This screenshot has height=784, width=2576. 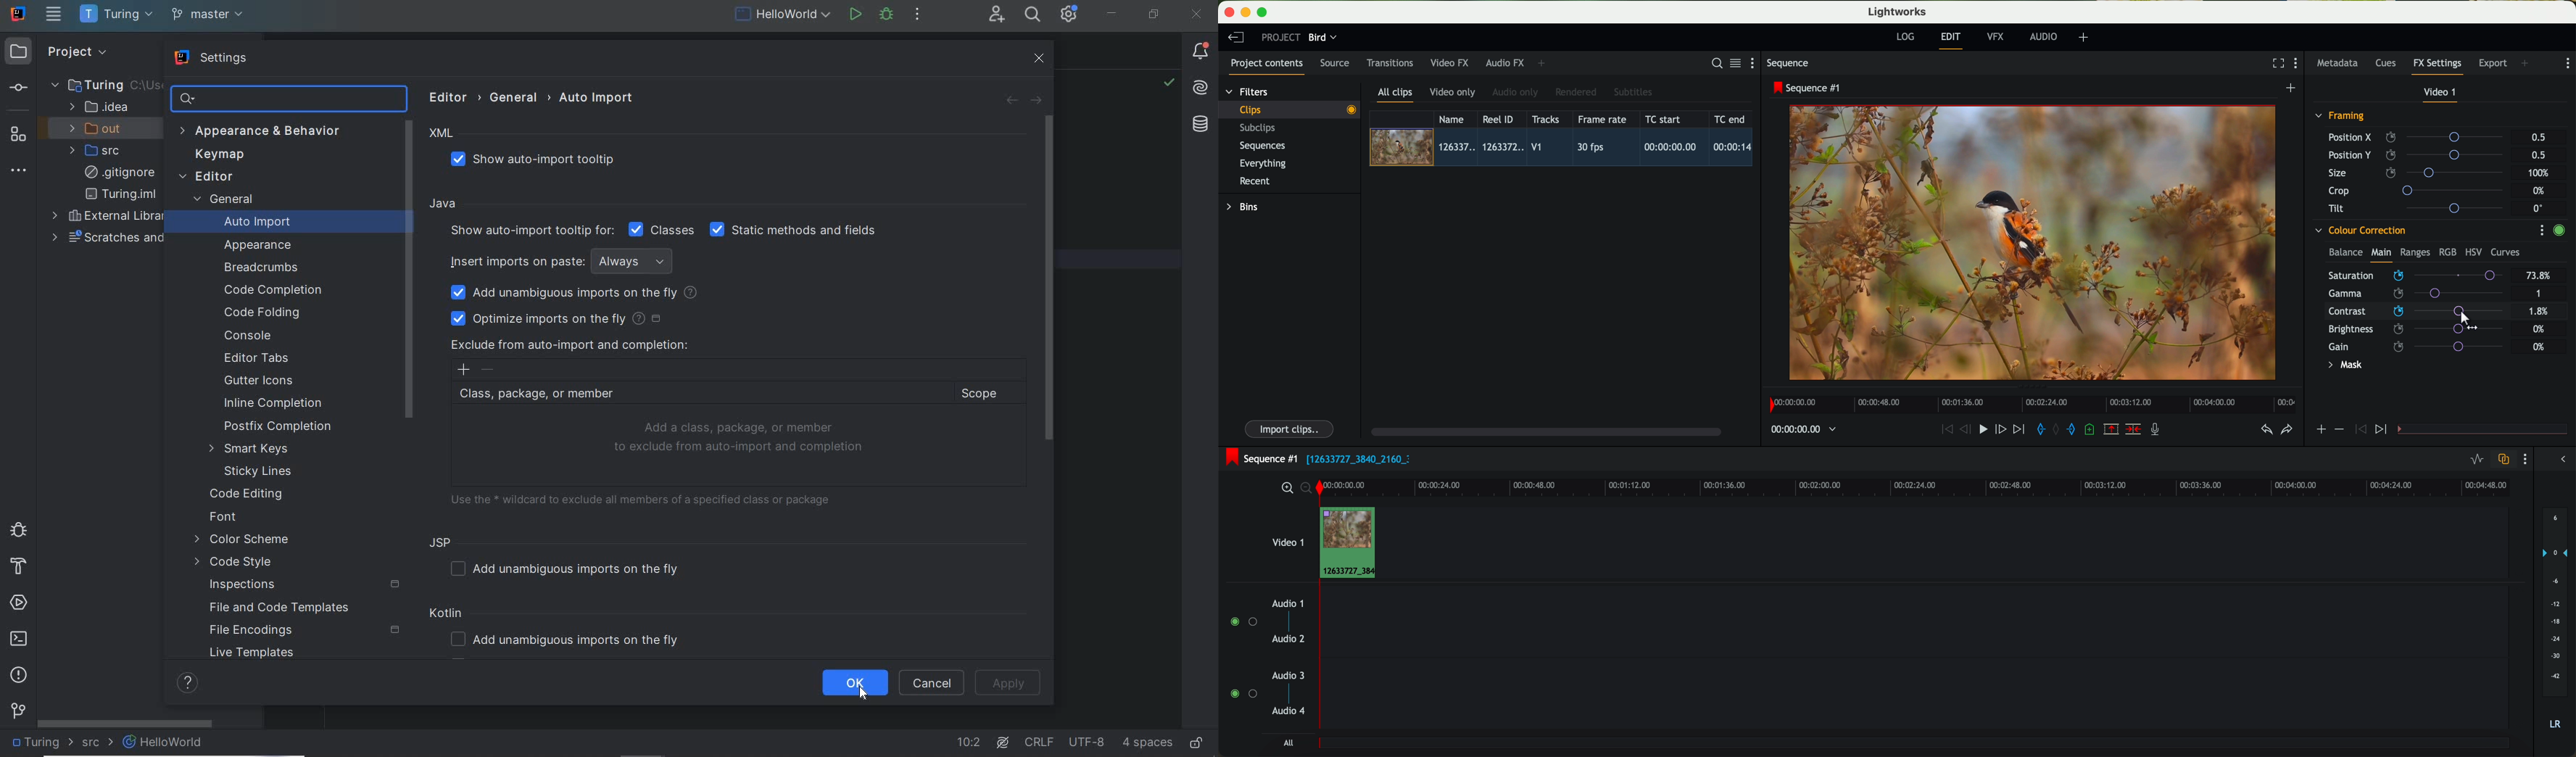 I want to click on 0%, so click(x=2541, y=311).